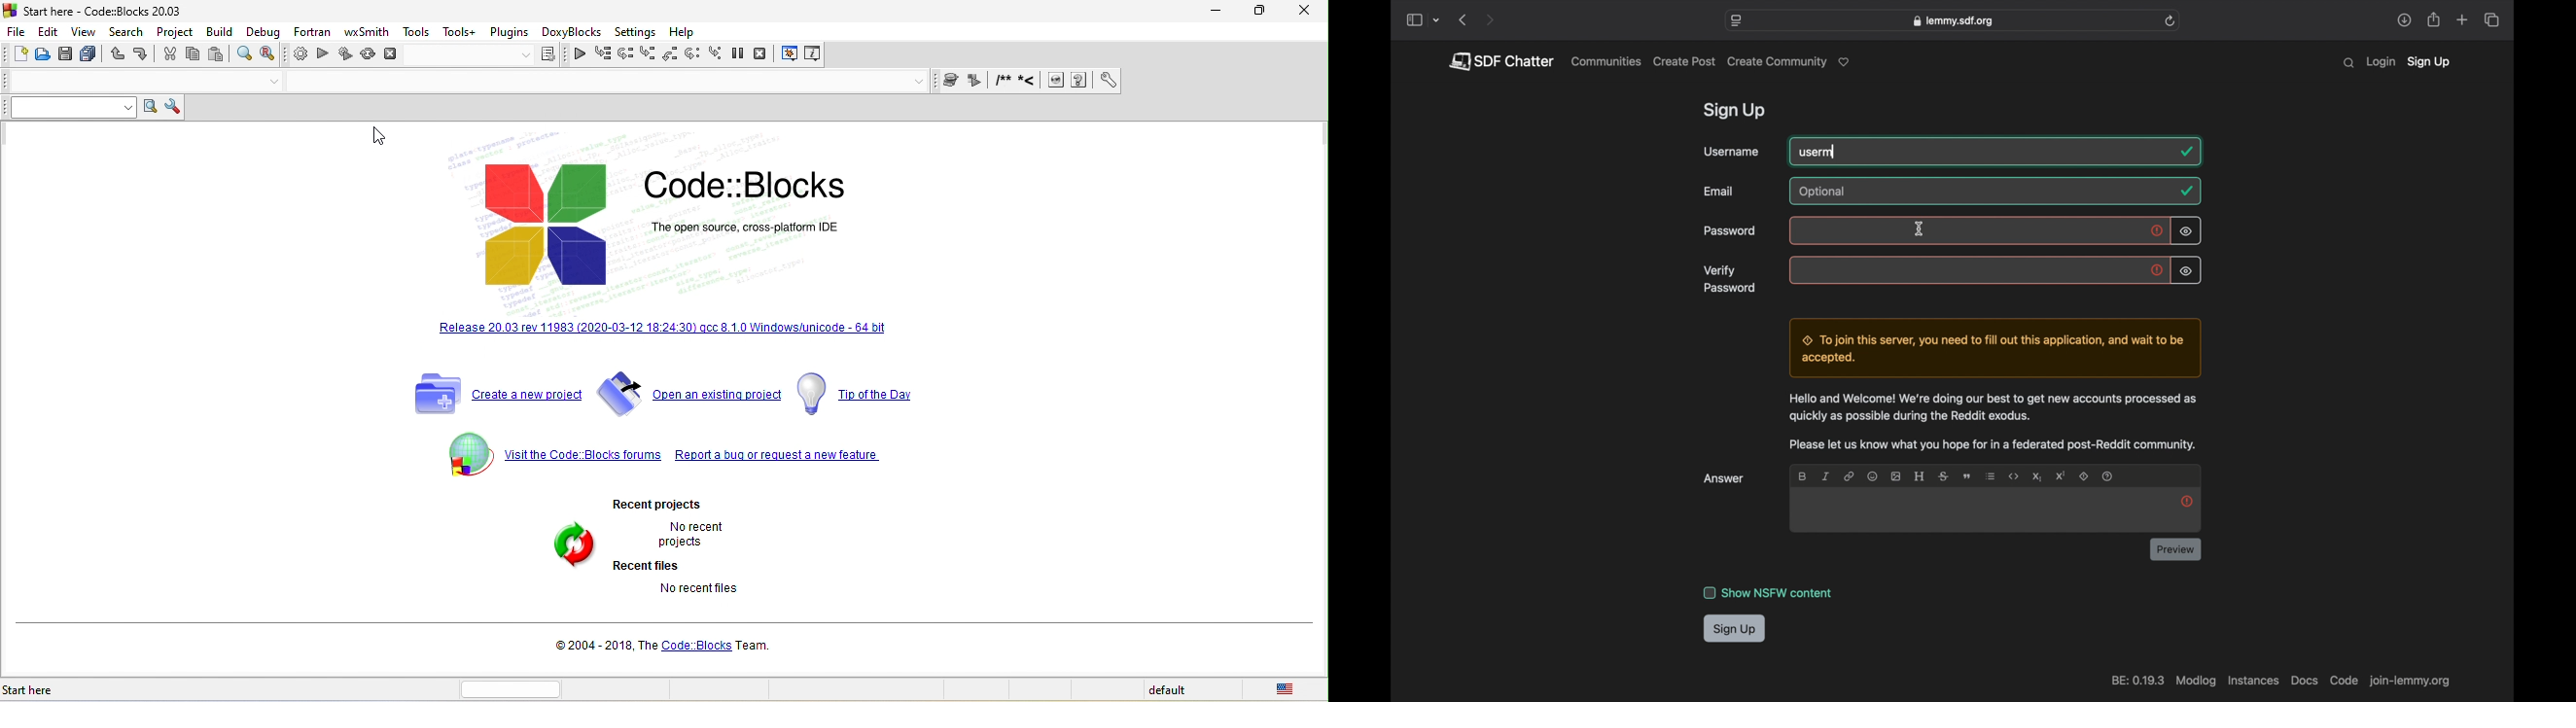 The image size is (2576, 728). What do you see at coordinates (1804, 476) in the screenshot?
I see `bold` at bounding box center [1804, 476].